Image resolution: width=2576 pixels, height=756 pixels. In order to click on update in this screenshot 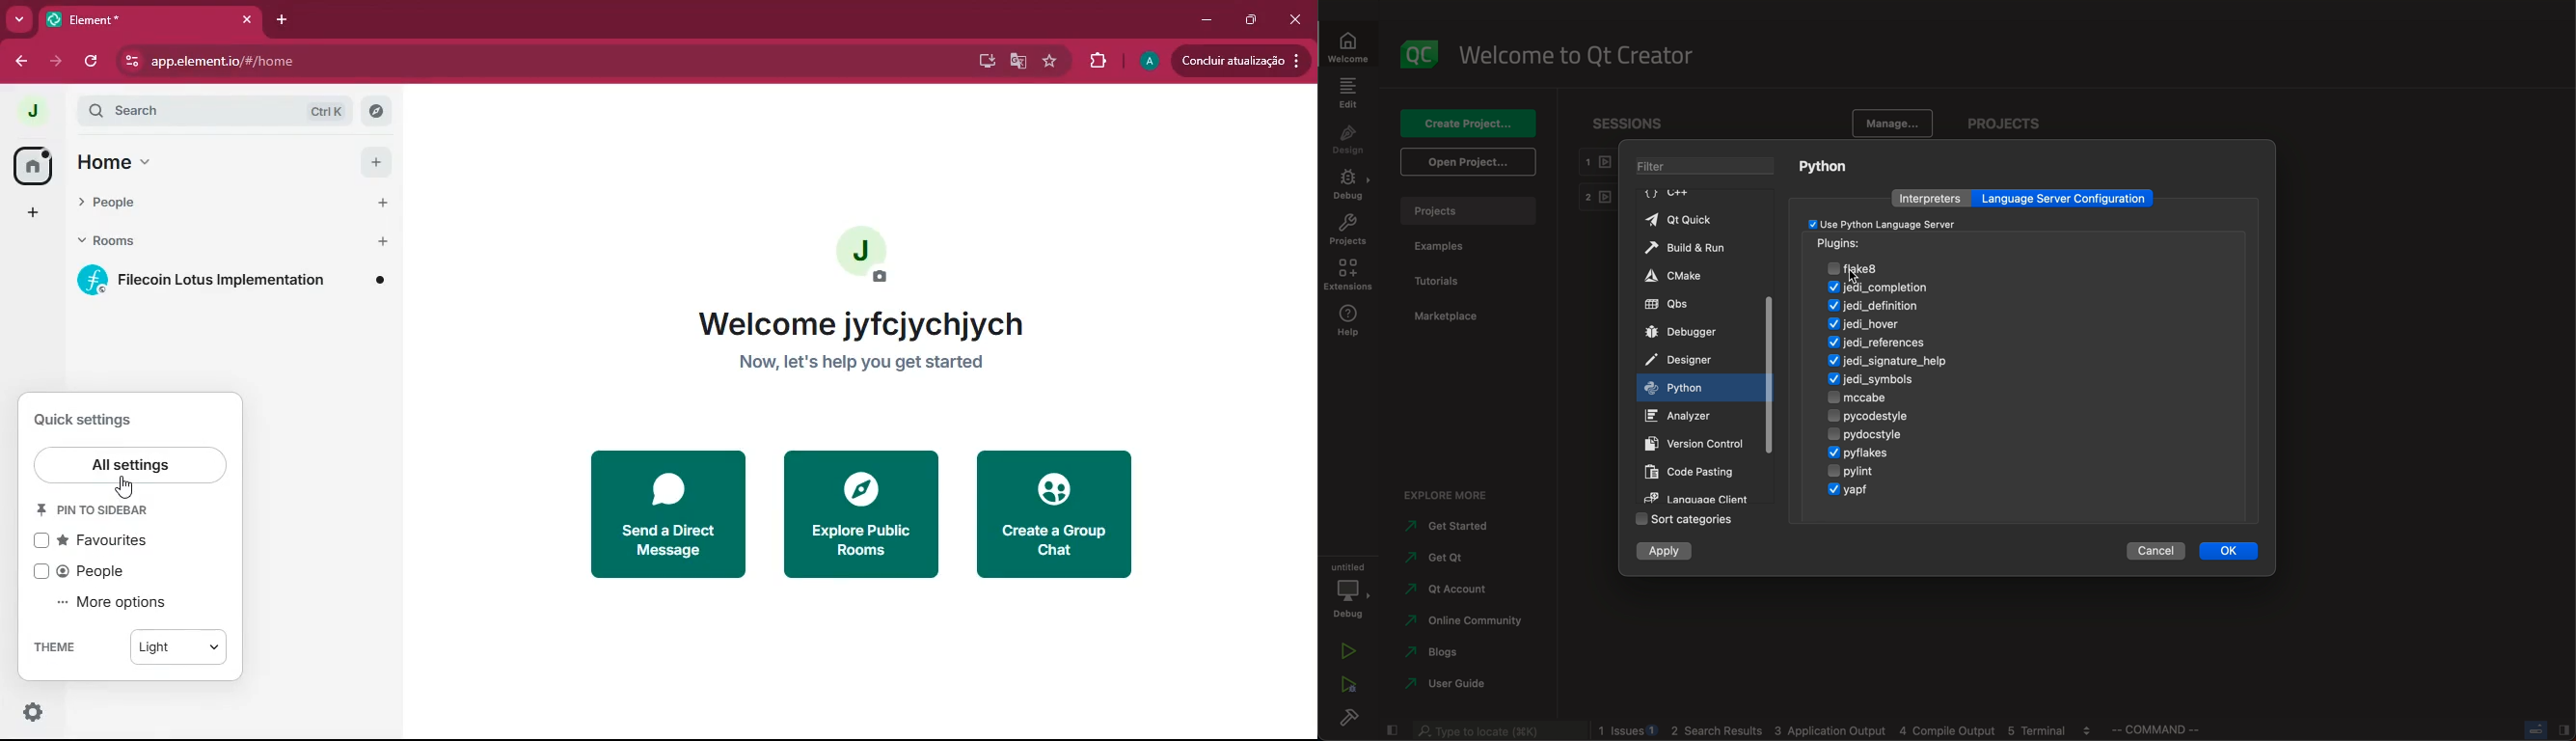, I will do `click(1244, 60)`.